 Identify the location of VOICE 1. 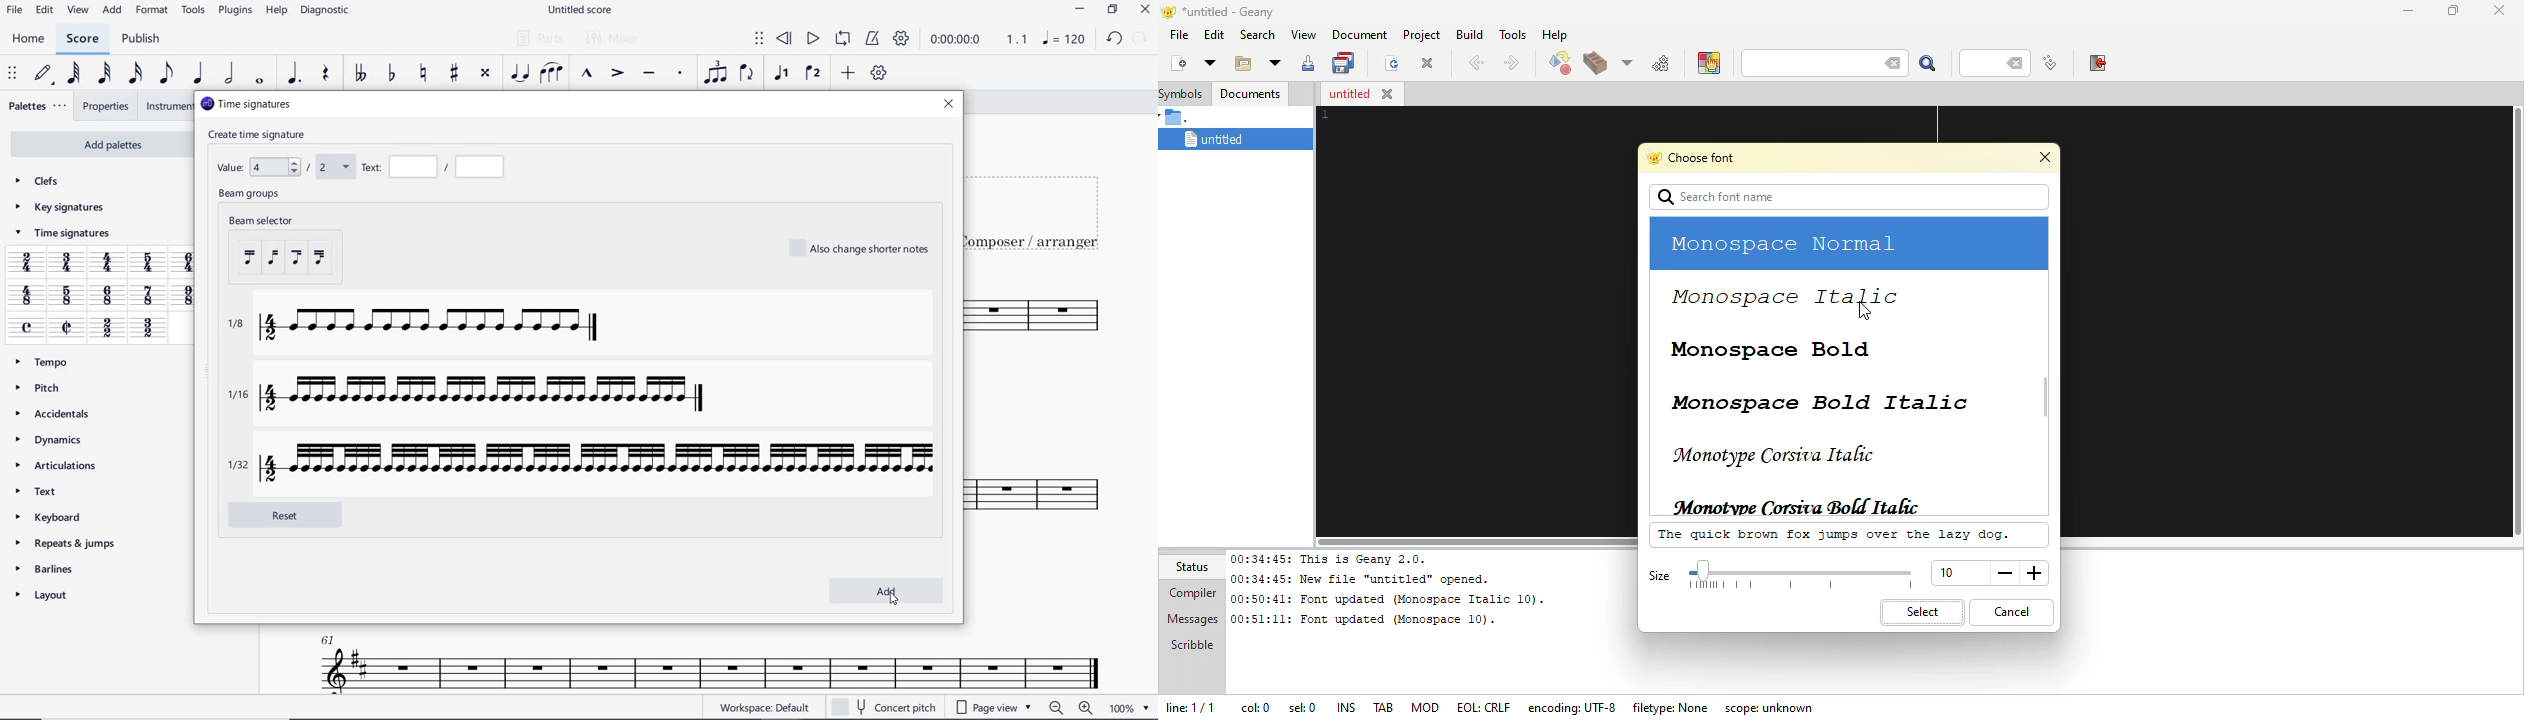
(783, 75).